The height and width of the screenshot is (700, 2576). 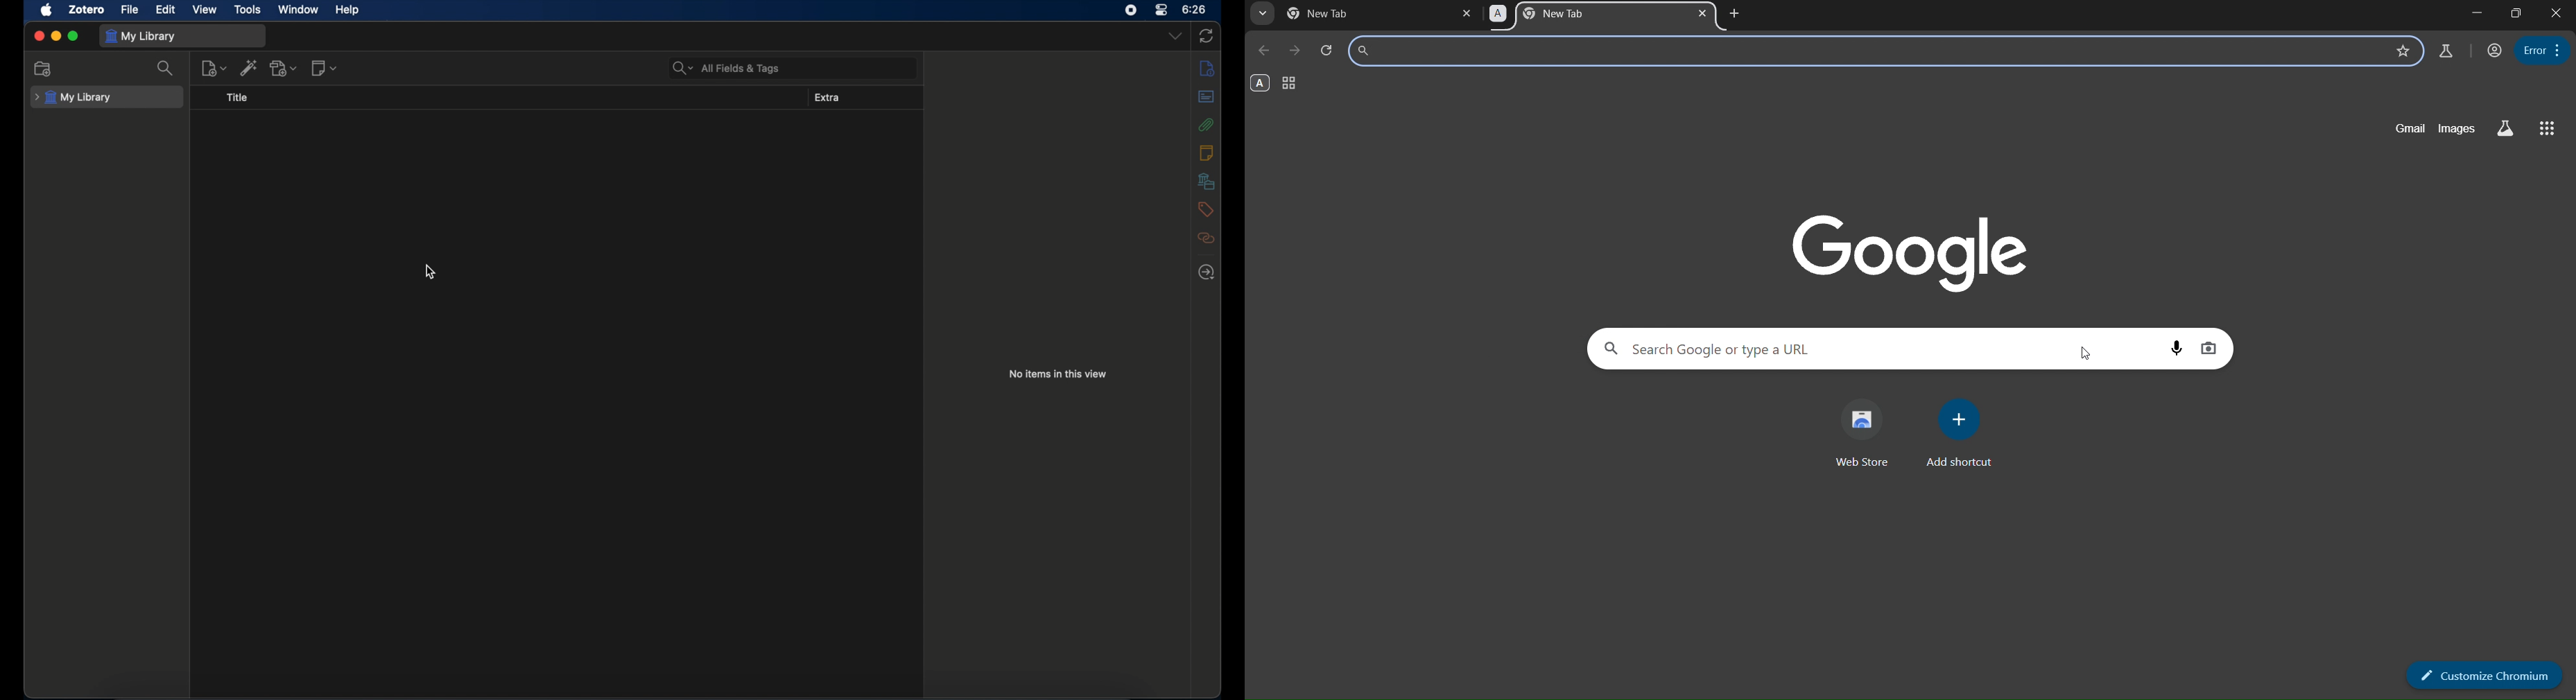 What do you see at coordinates (87, 9) in the screenshot?
I see `zotero` at bounding box center [87, 9].